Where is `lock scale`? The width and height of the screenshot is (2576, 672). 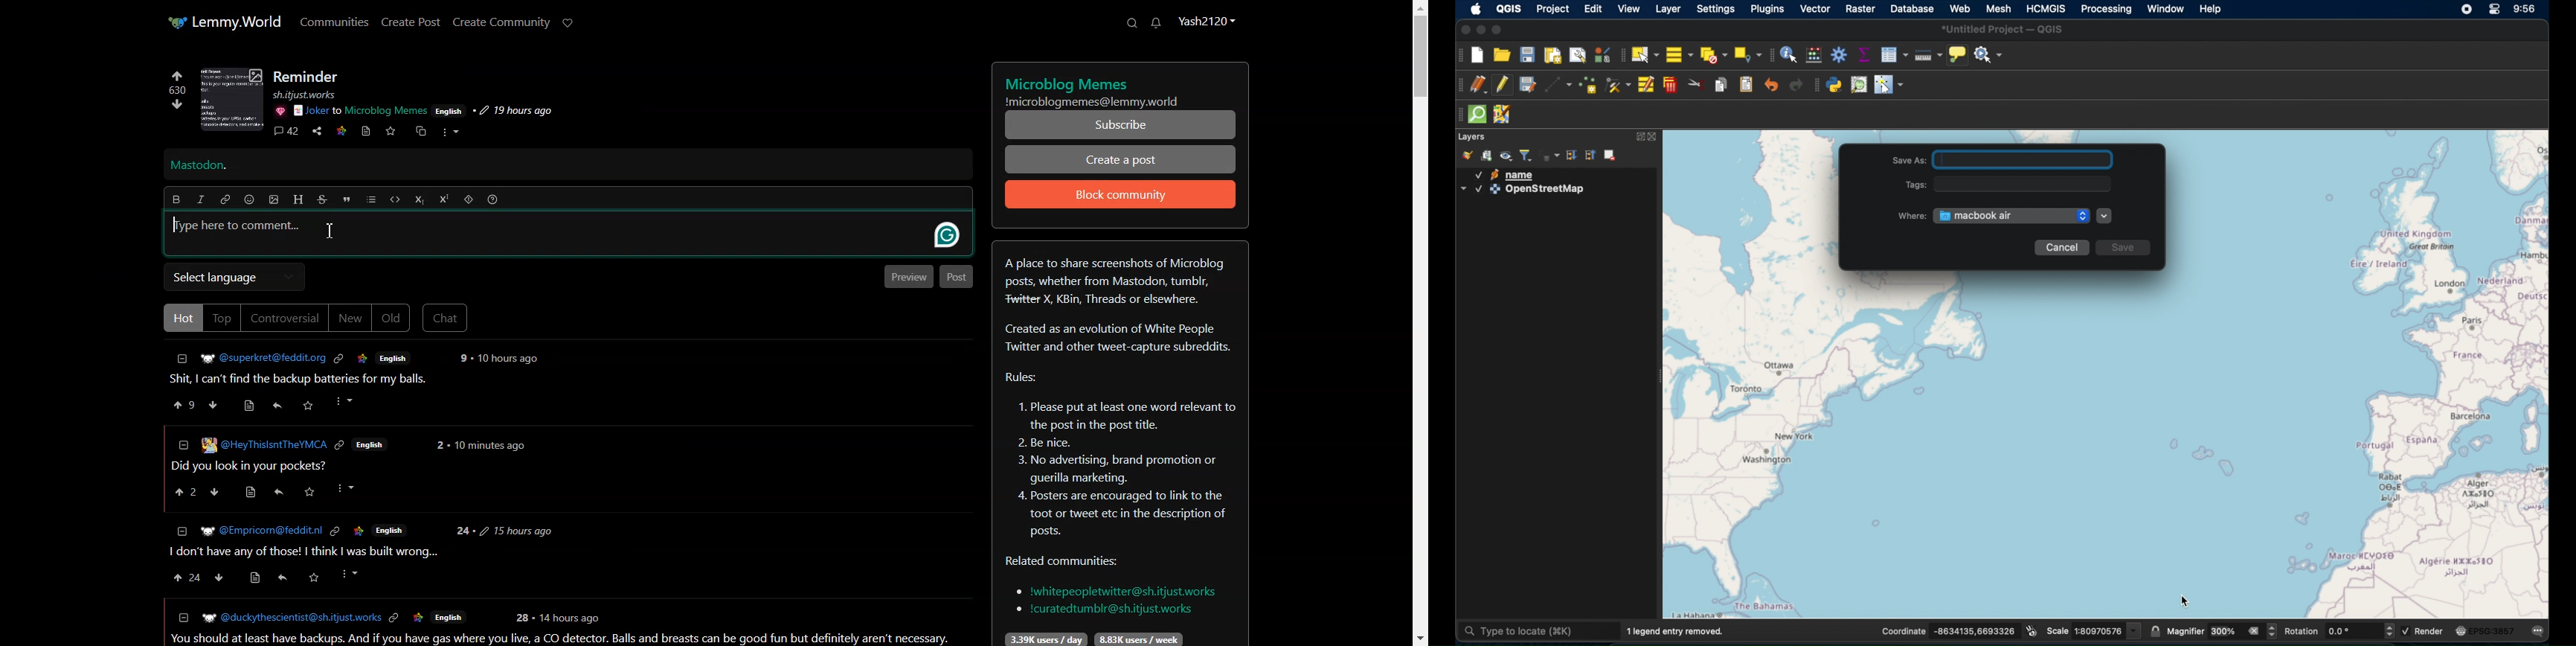
lock scale is located at coordinates (2157, 632).